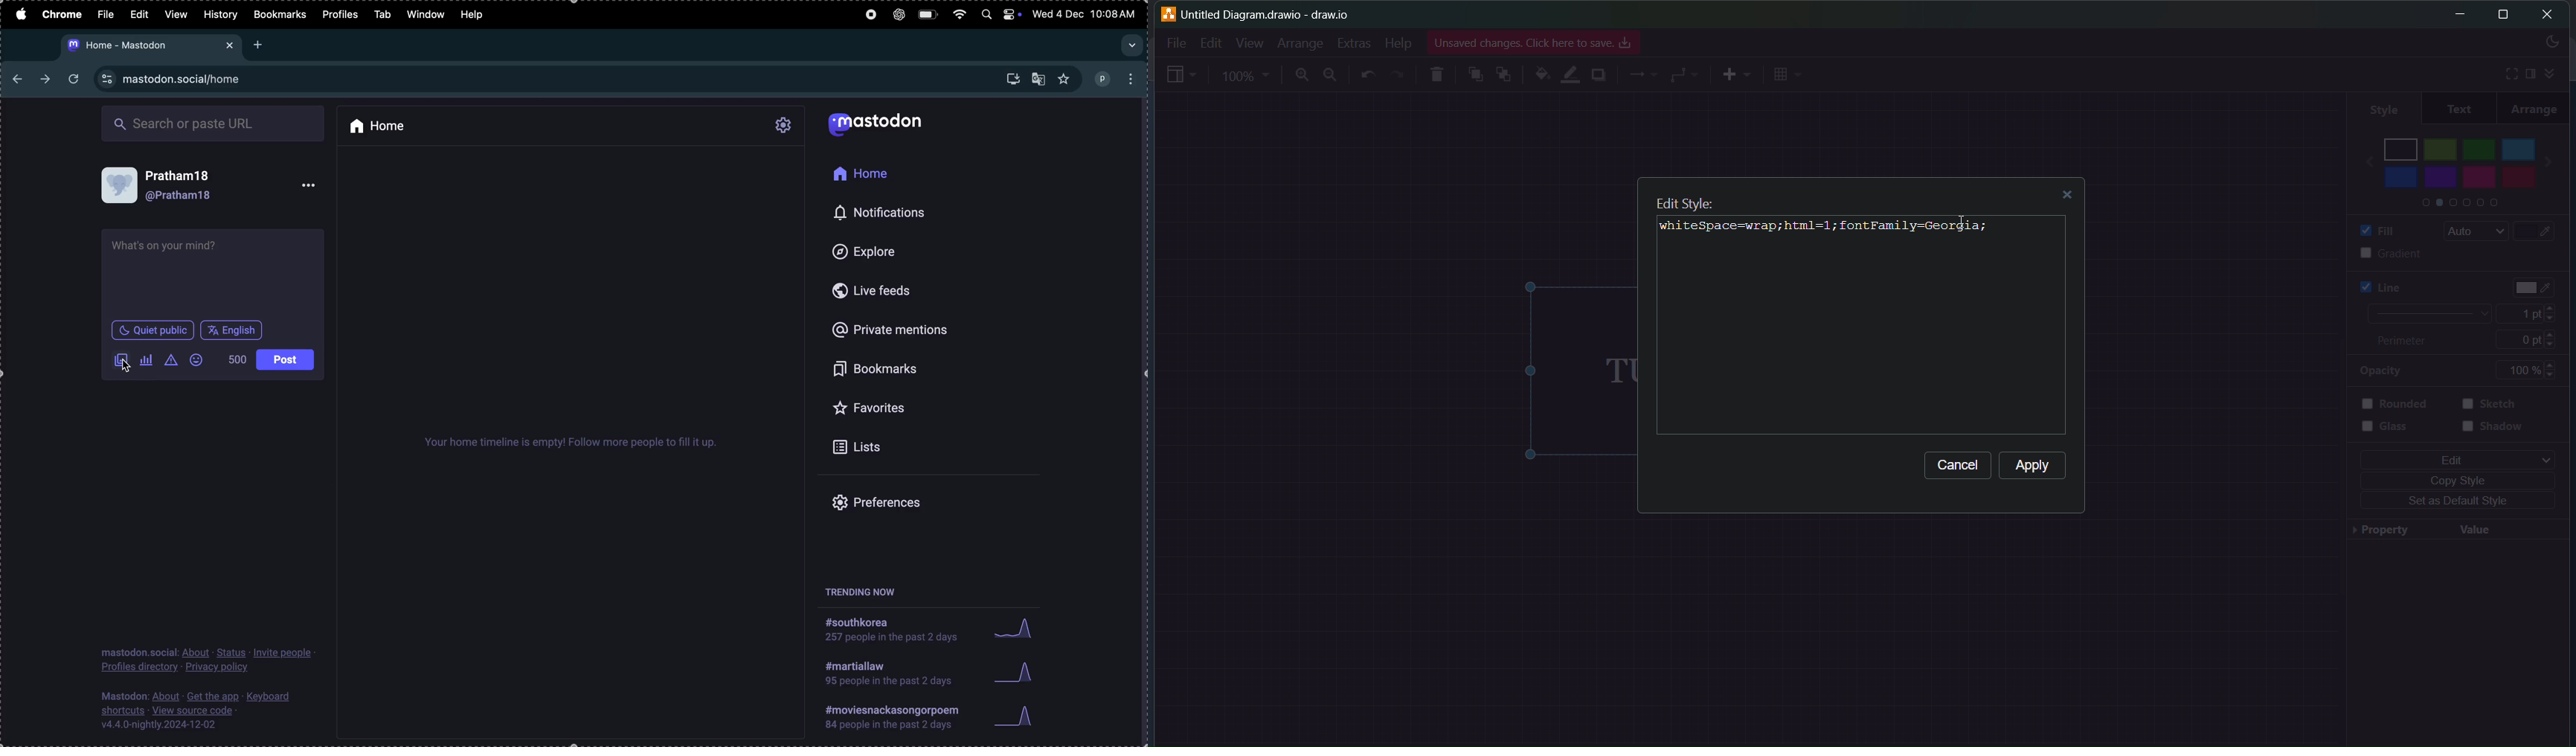 This screenshot has height=756, width=2576. Describe the element at coordinates (905, 367) in the screenshot. I see `book marks` at that location.